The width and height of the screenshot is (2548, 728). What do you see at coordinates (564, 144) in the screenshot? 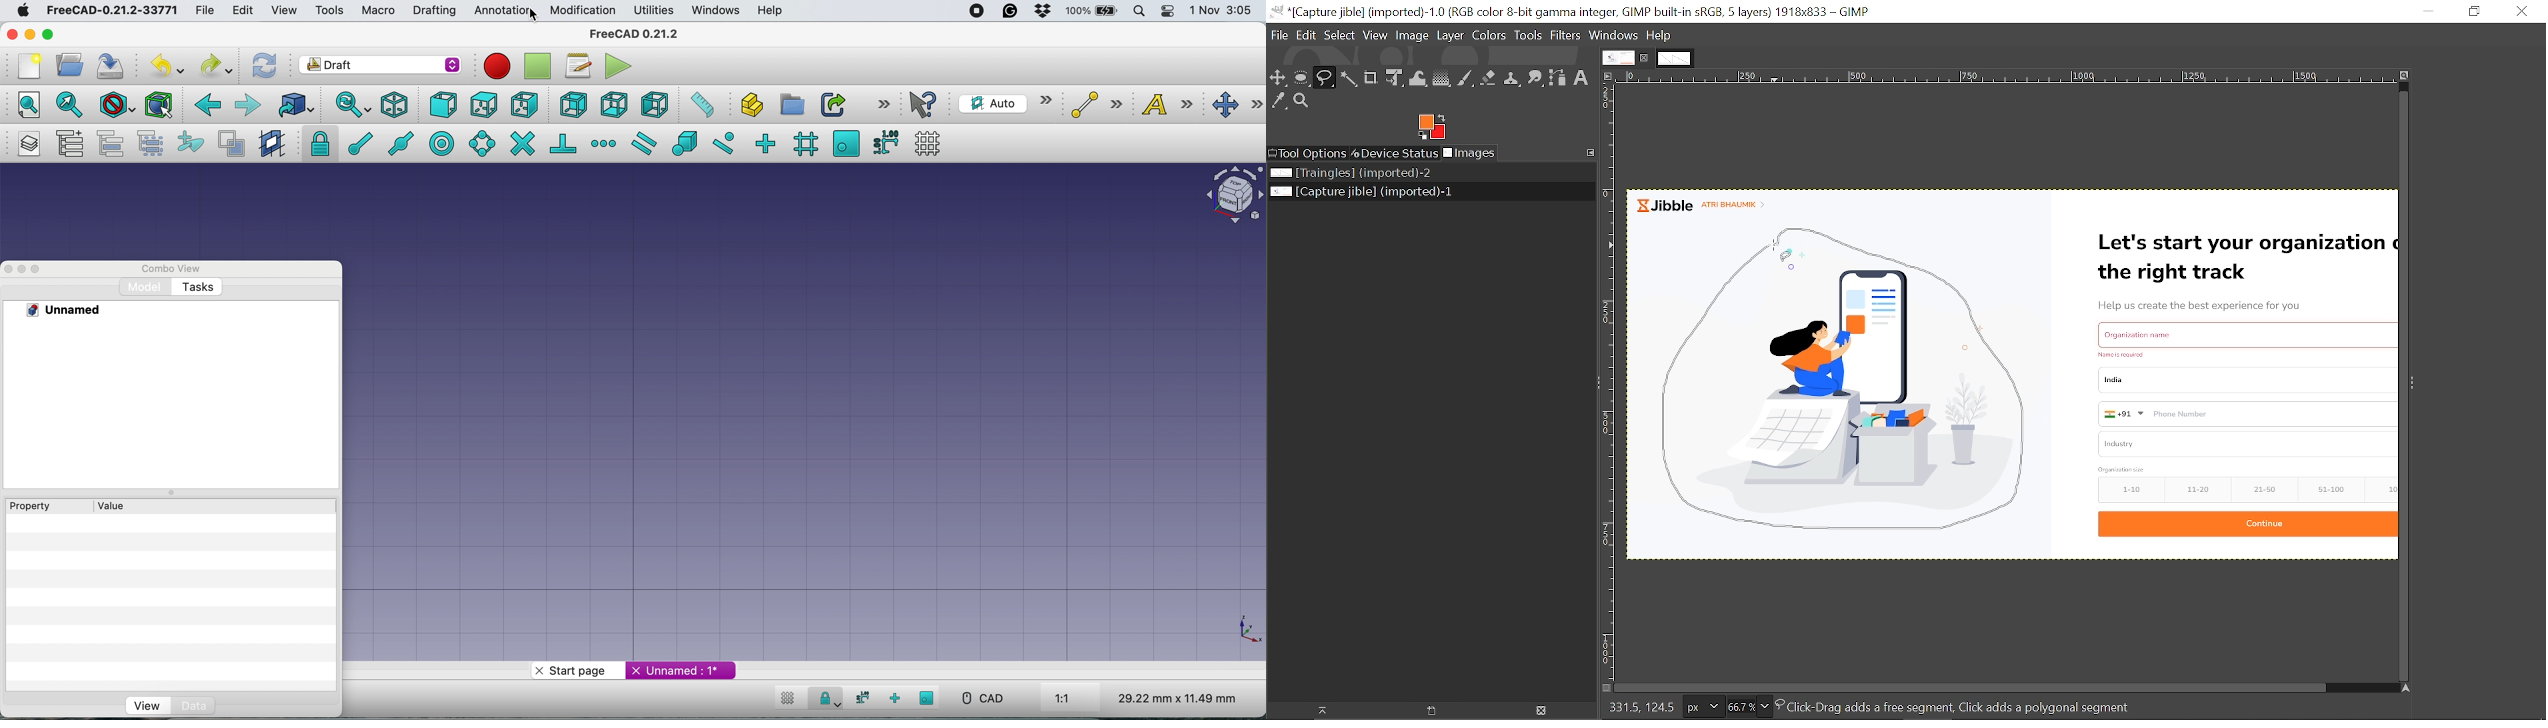
I see `snap perpendiculat` at bounding box center [564, 144].